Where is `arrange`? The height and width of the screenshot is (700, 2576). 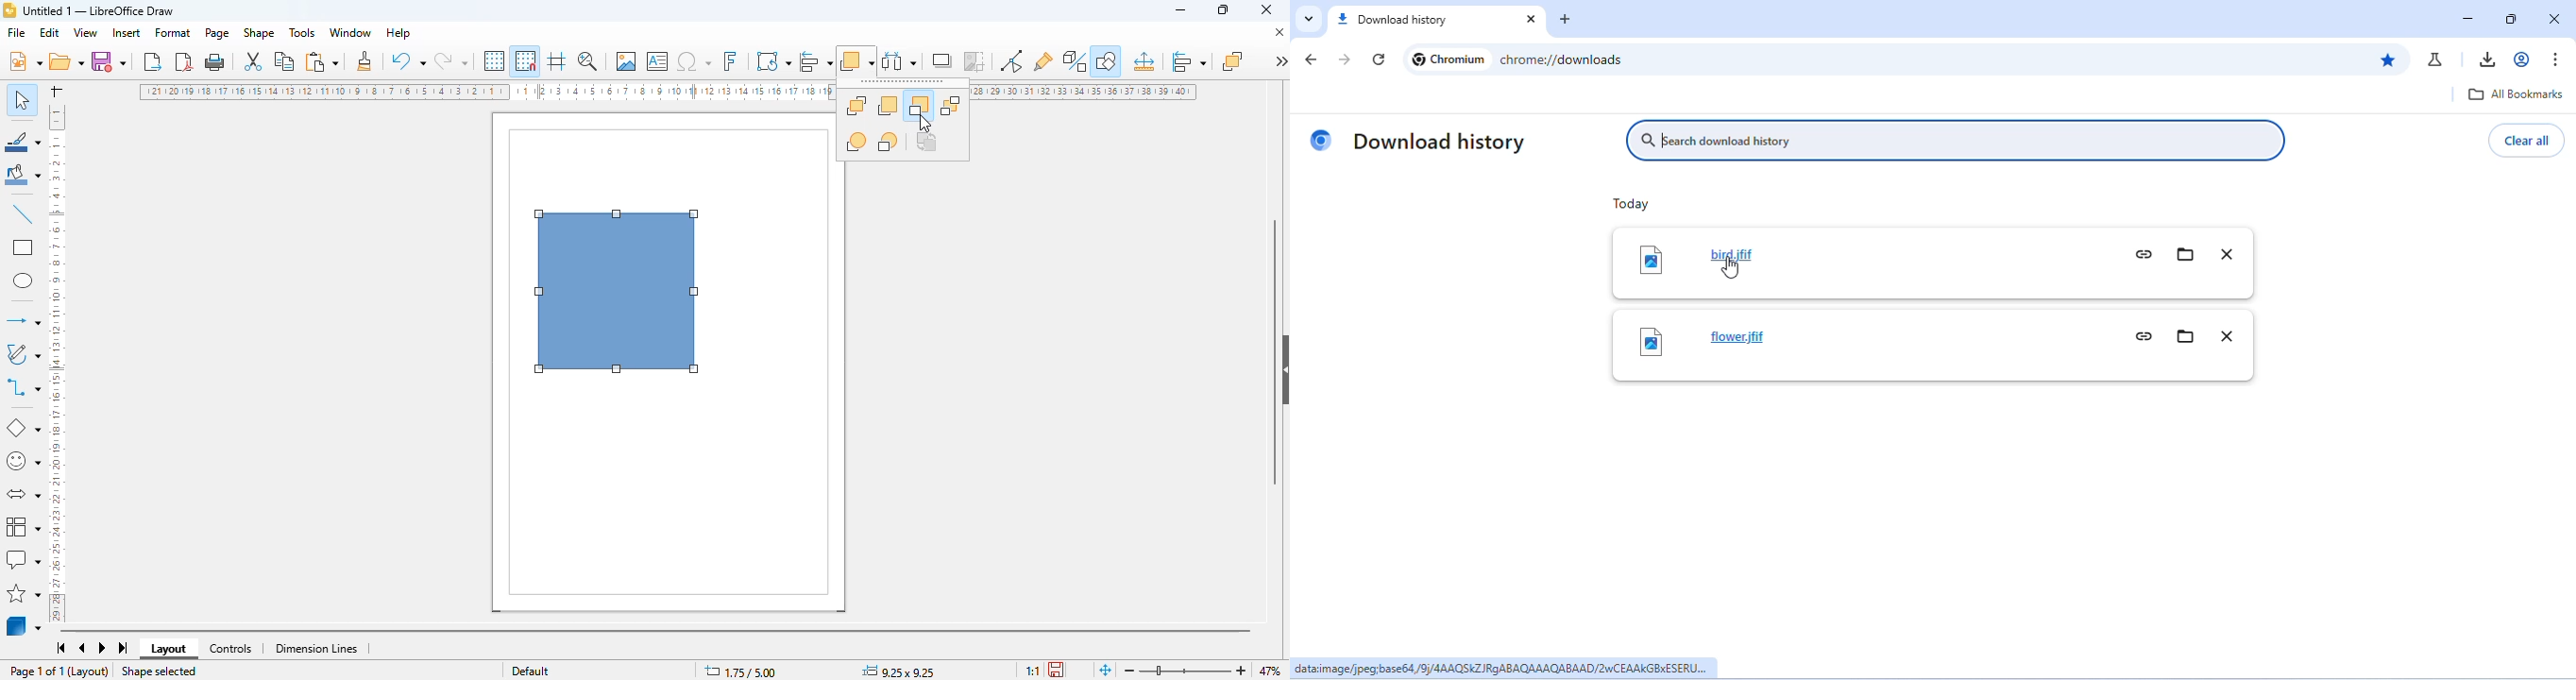
arrange is located at coordinates (857, 60).